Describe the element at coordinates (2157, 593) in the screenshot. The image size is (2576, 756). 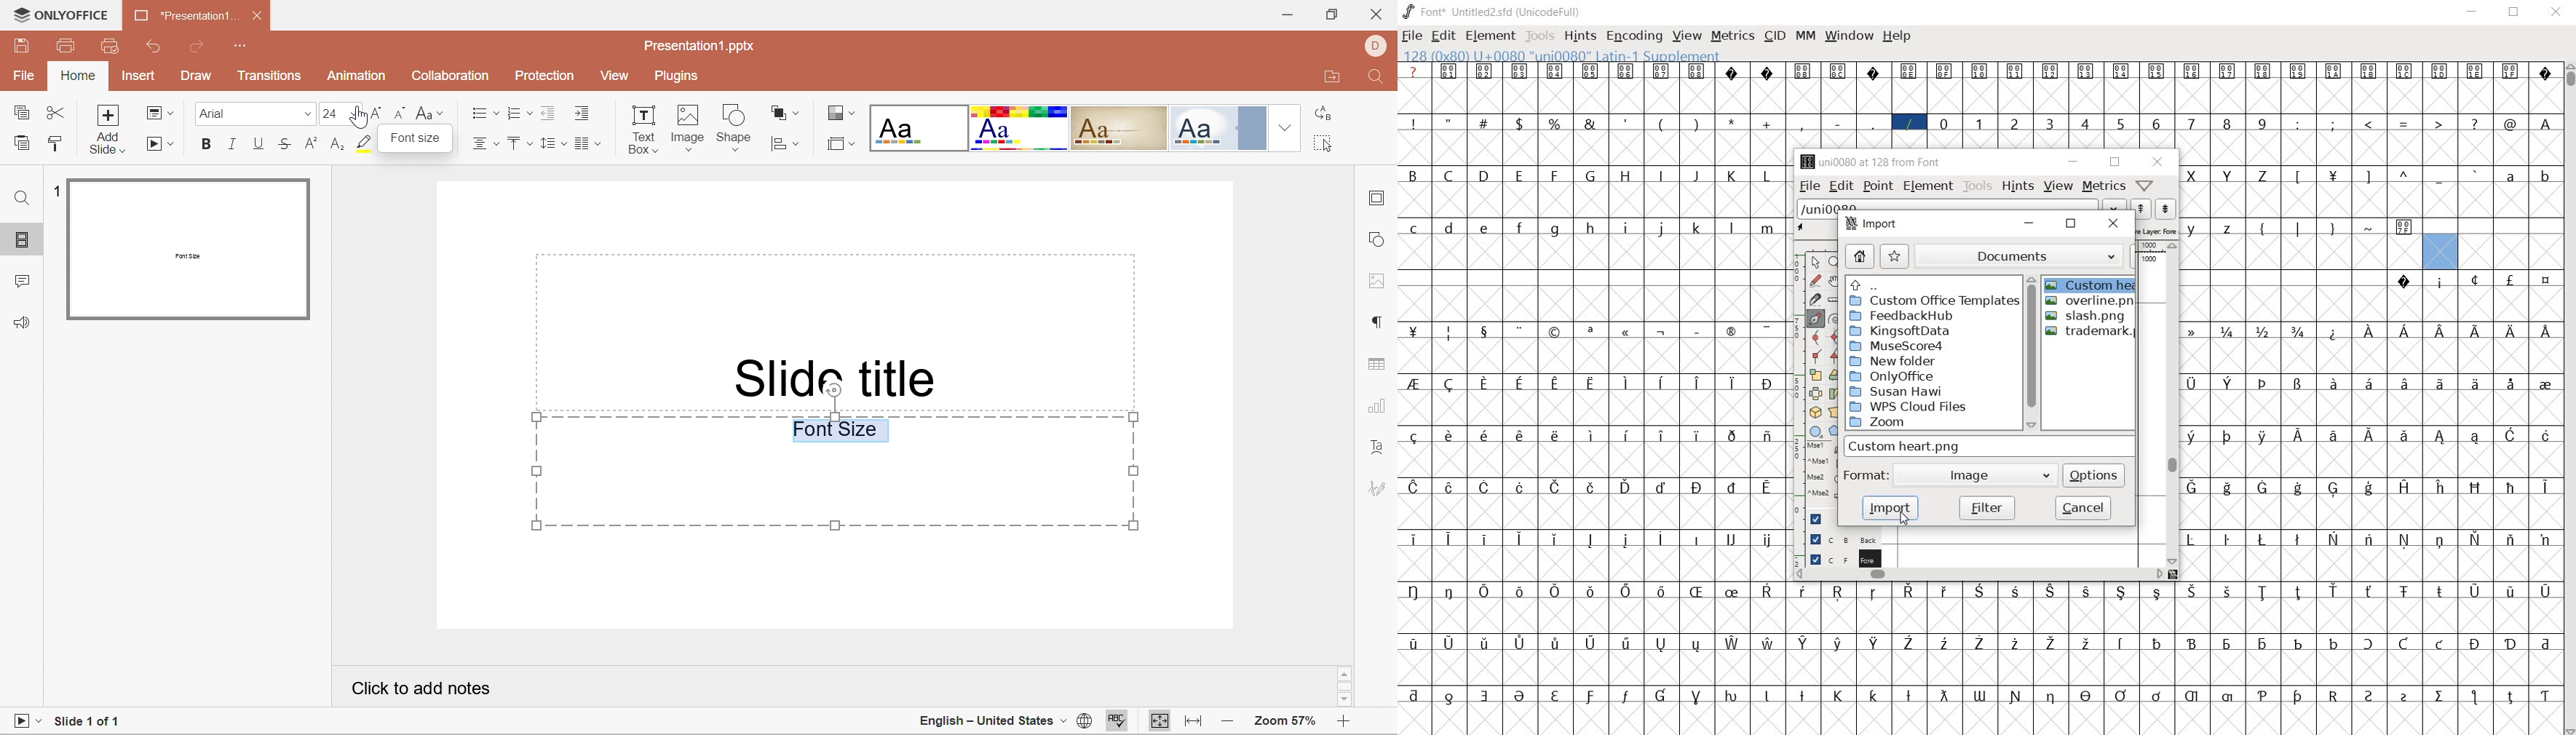
I see `glyph` at that location.